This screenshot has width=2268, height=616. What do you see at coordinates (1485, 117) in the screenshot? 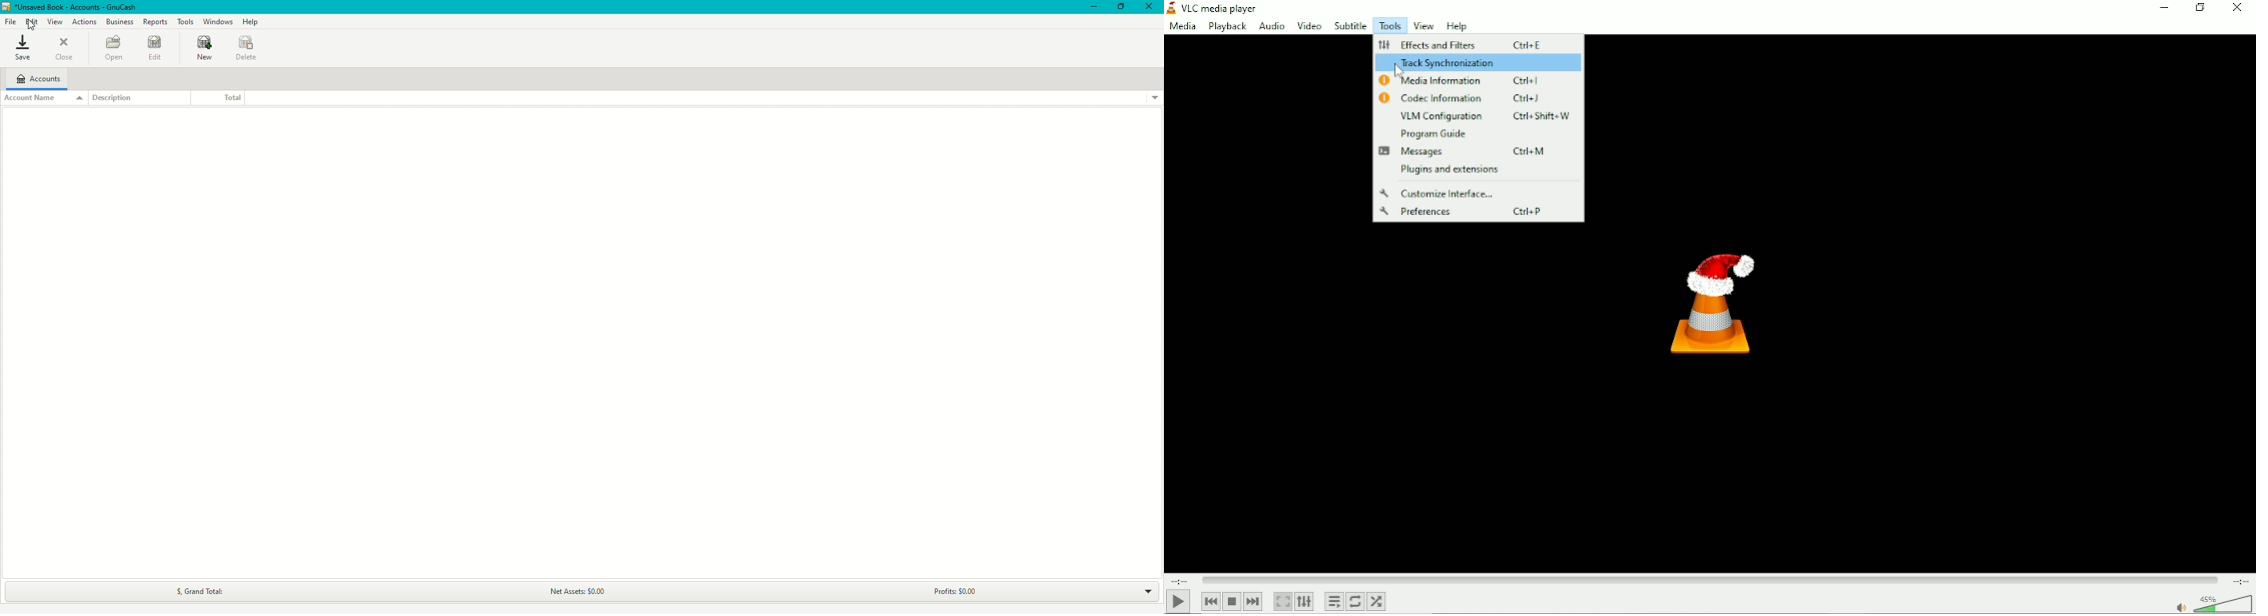
I see `VLM Configuration` at bounding box center [1485, 117].